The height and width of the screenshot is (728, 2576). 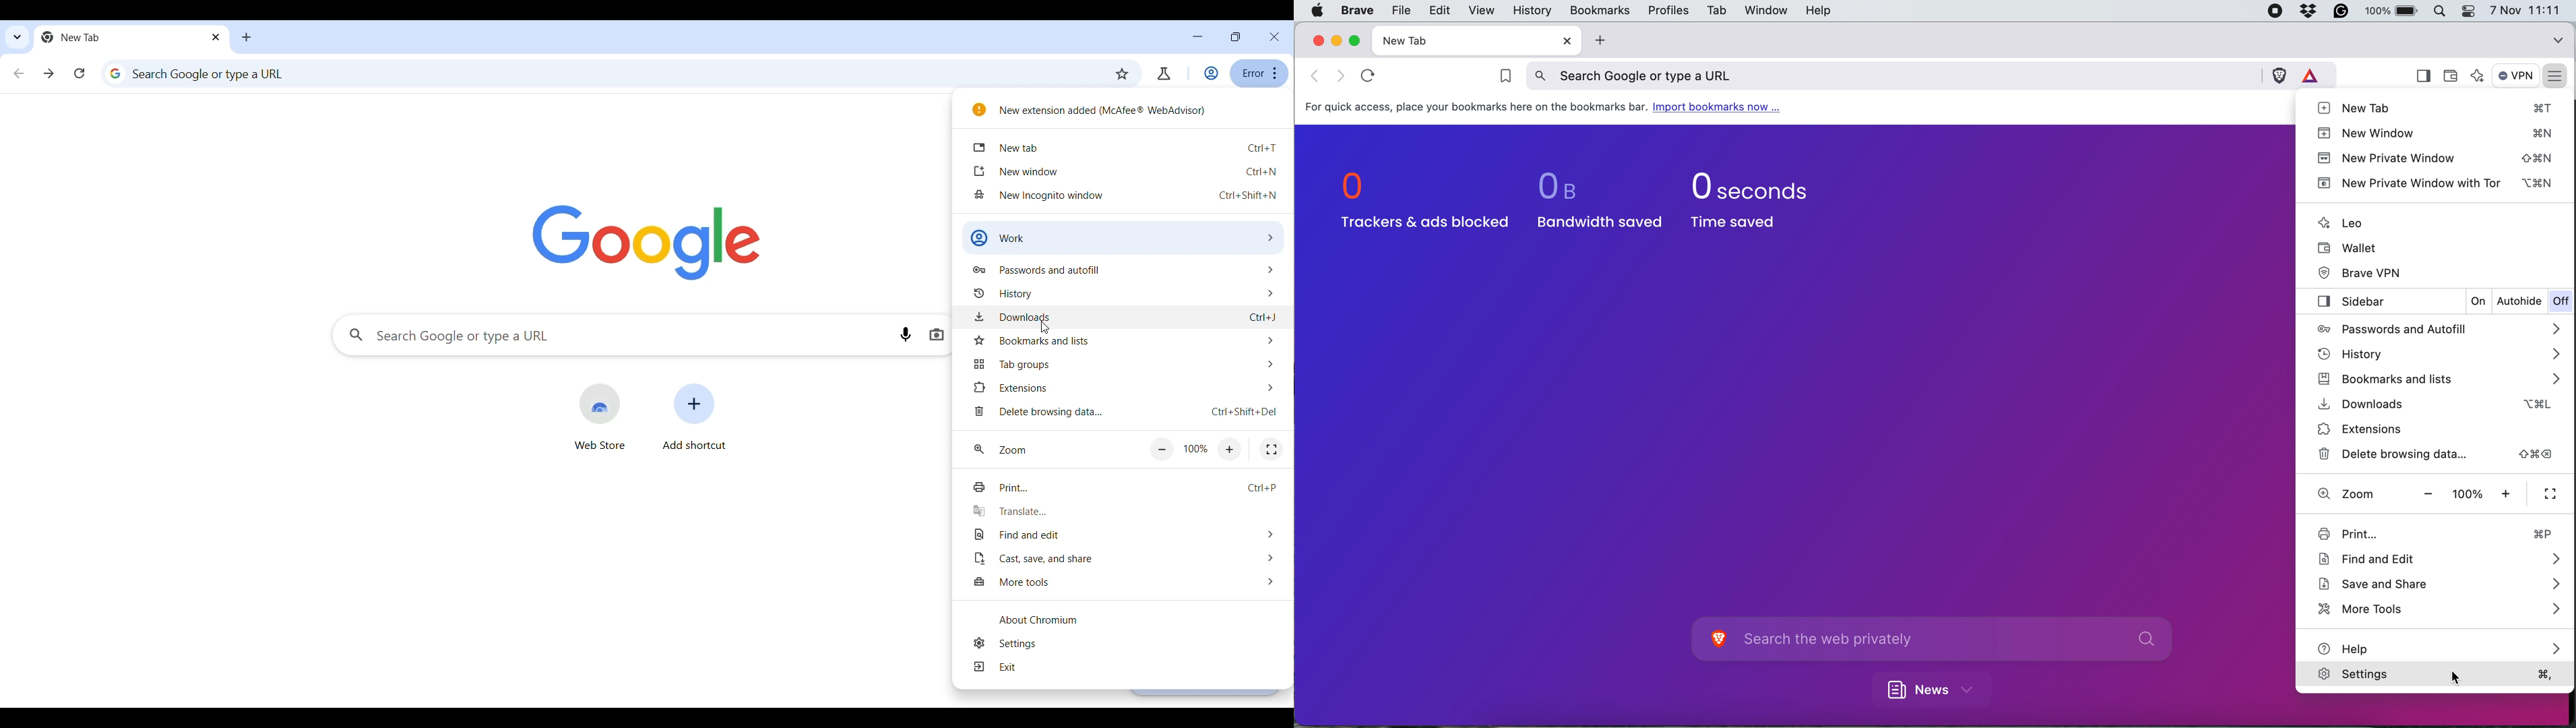 I want to click on Work , so click(x=1119, y=237).